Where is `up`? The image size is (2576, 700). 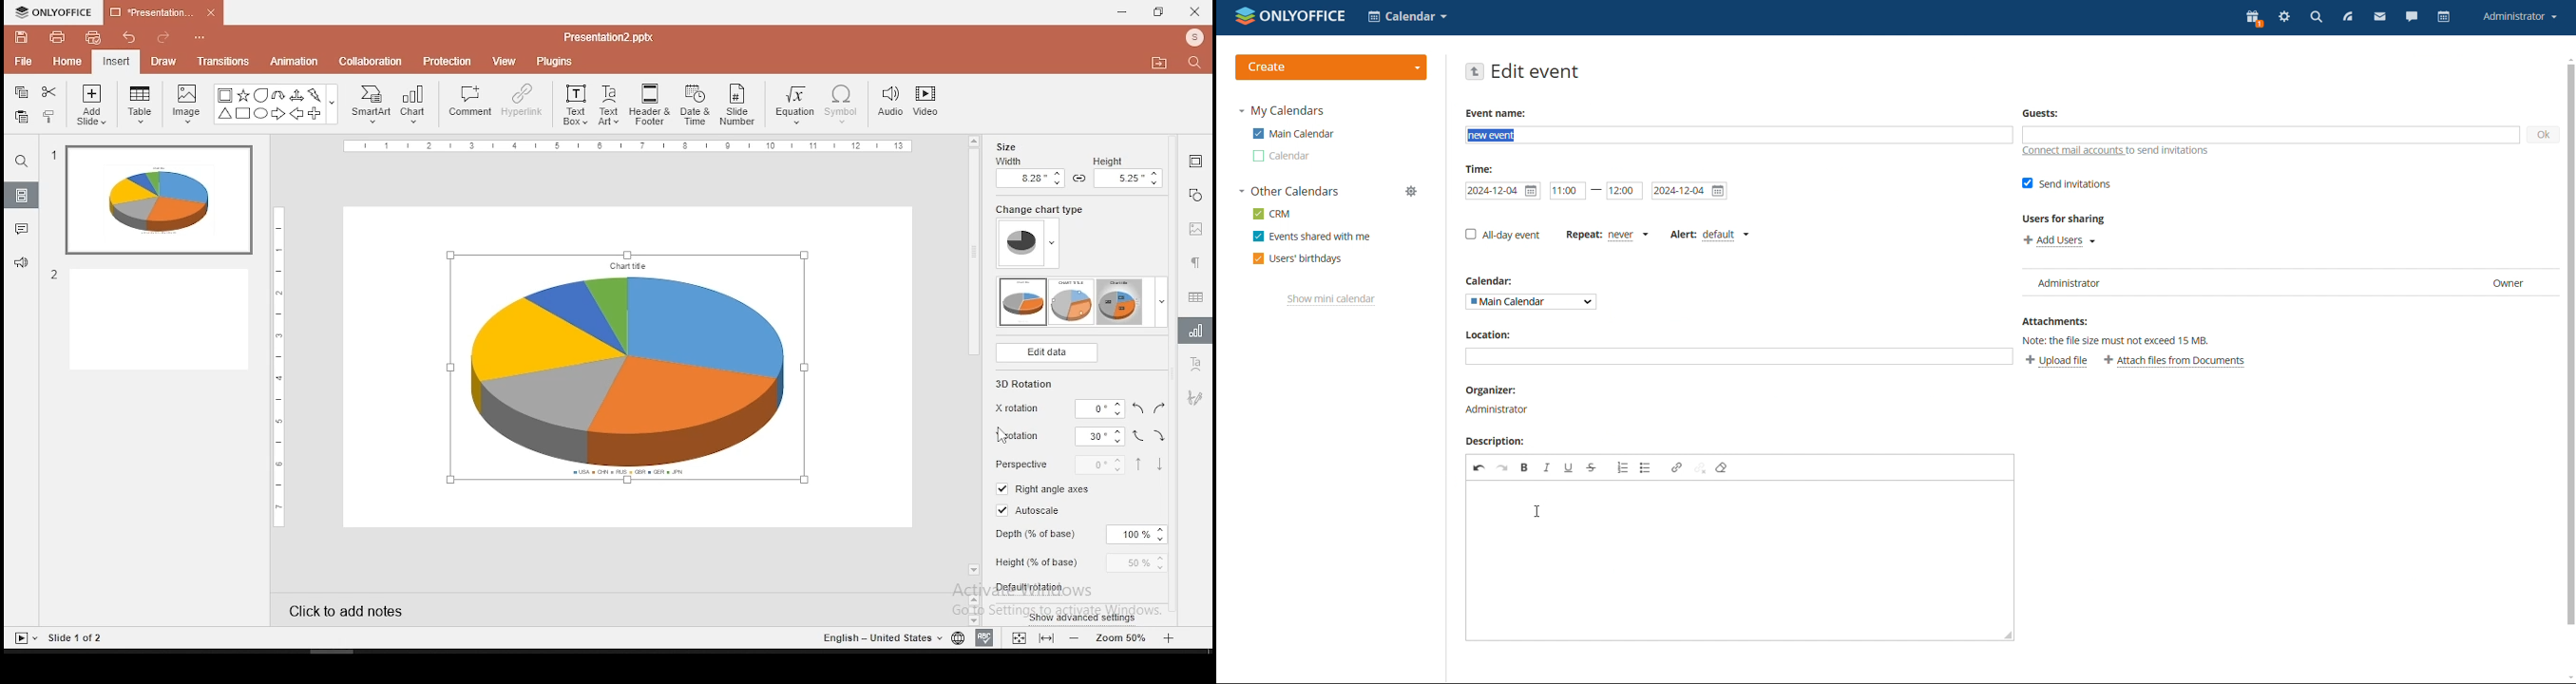 up is located at coordinates (1139, 464).